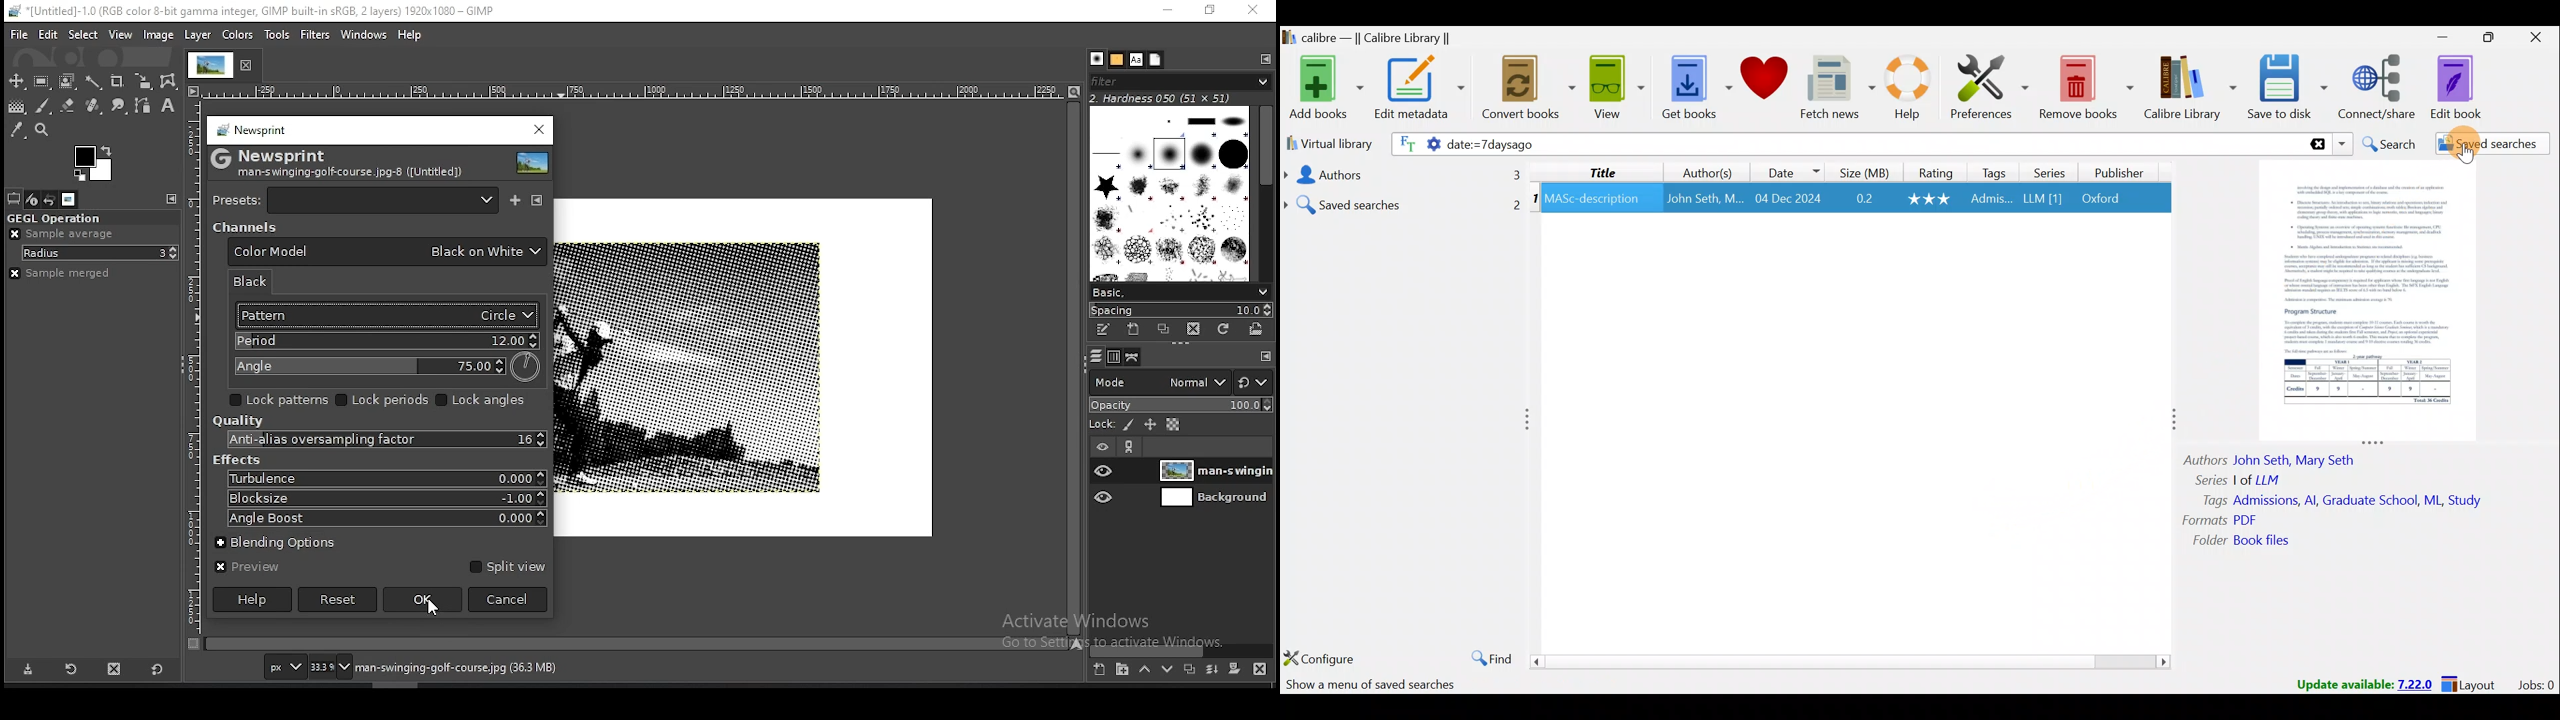 This screenshot has width=2576, height=728. Describe the element at coordinates (1225, 330) in the screenshot. I see `refresh brushes` at that location.